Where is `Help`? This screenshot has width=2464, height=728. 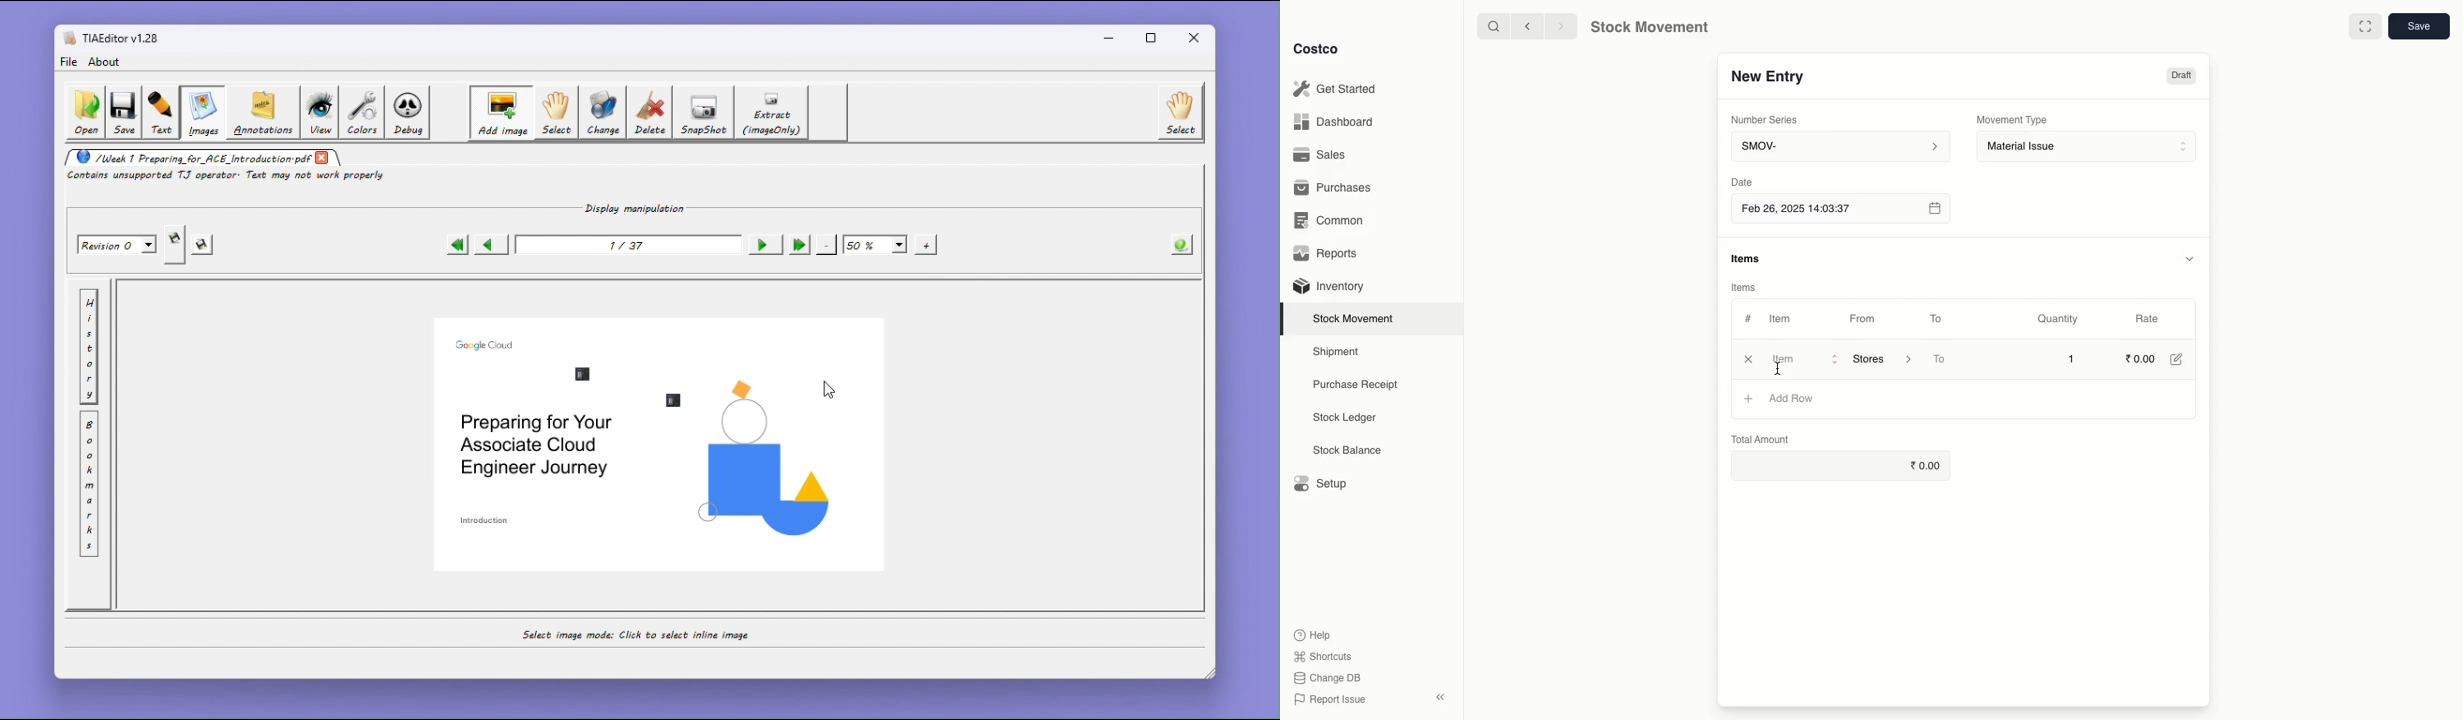 Help is located at coordinates (1314, 633).